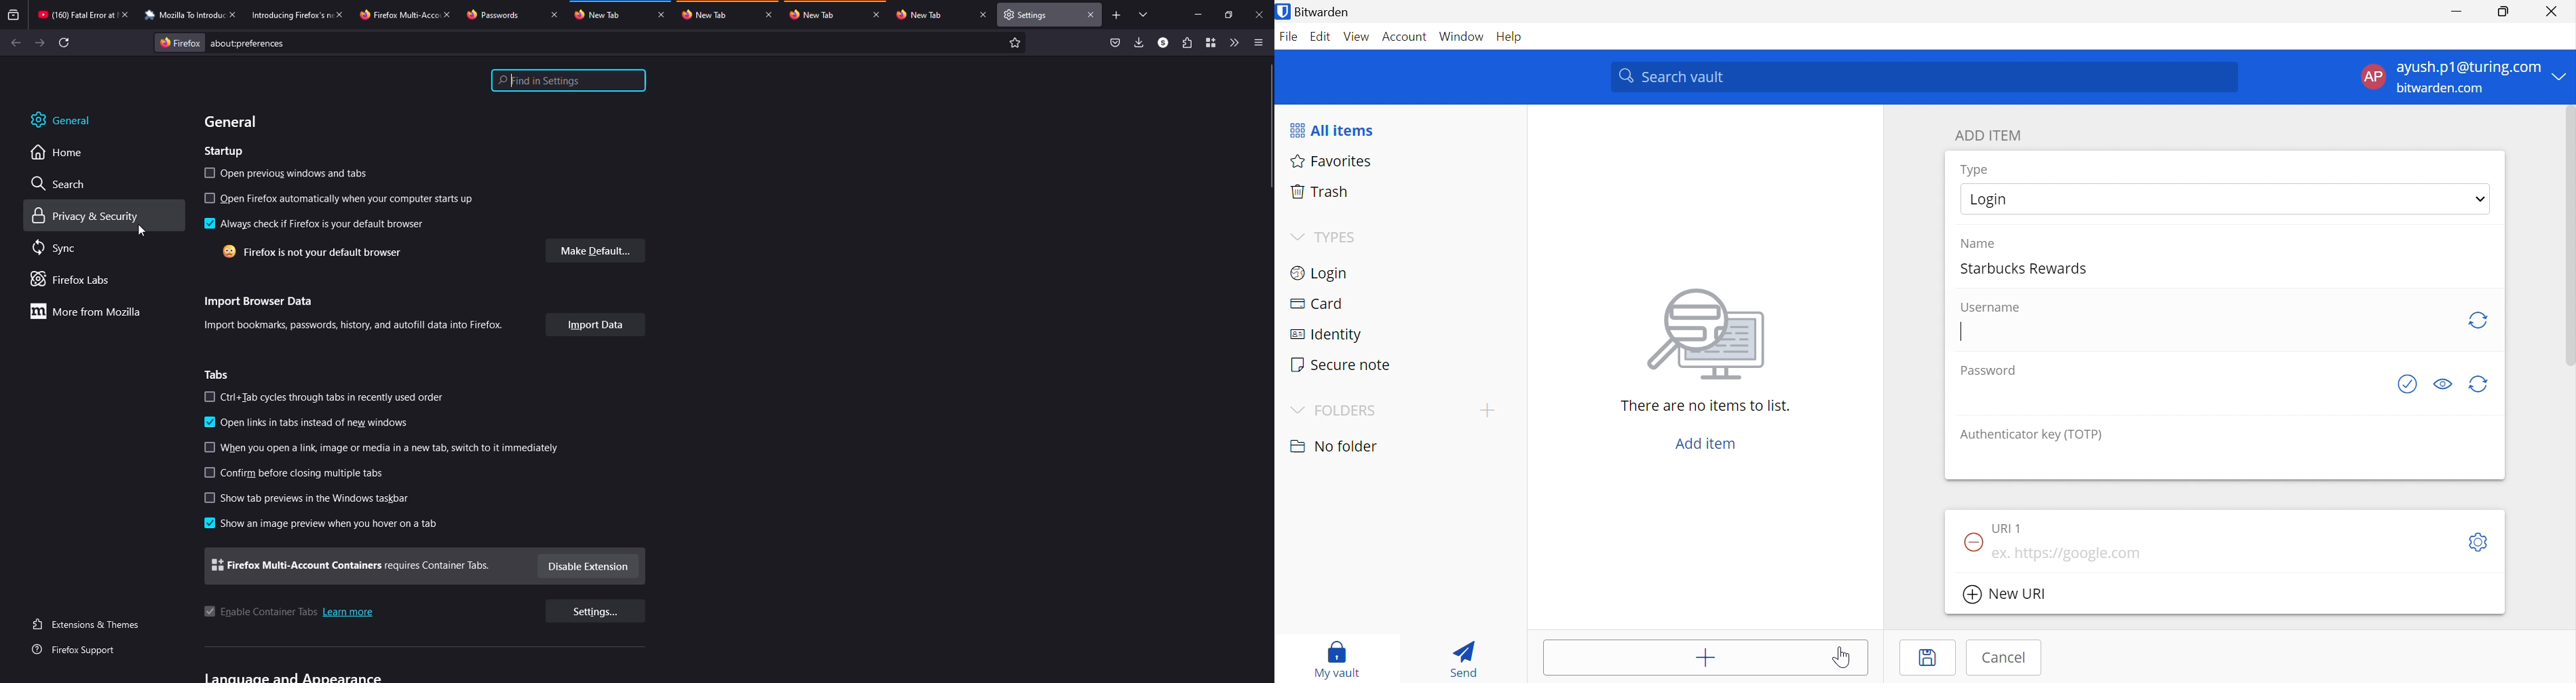 The image size is (2576, 700). I want to click on settings, so click(594, 611).